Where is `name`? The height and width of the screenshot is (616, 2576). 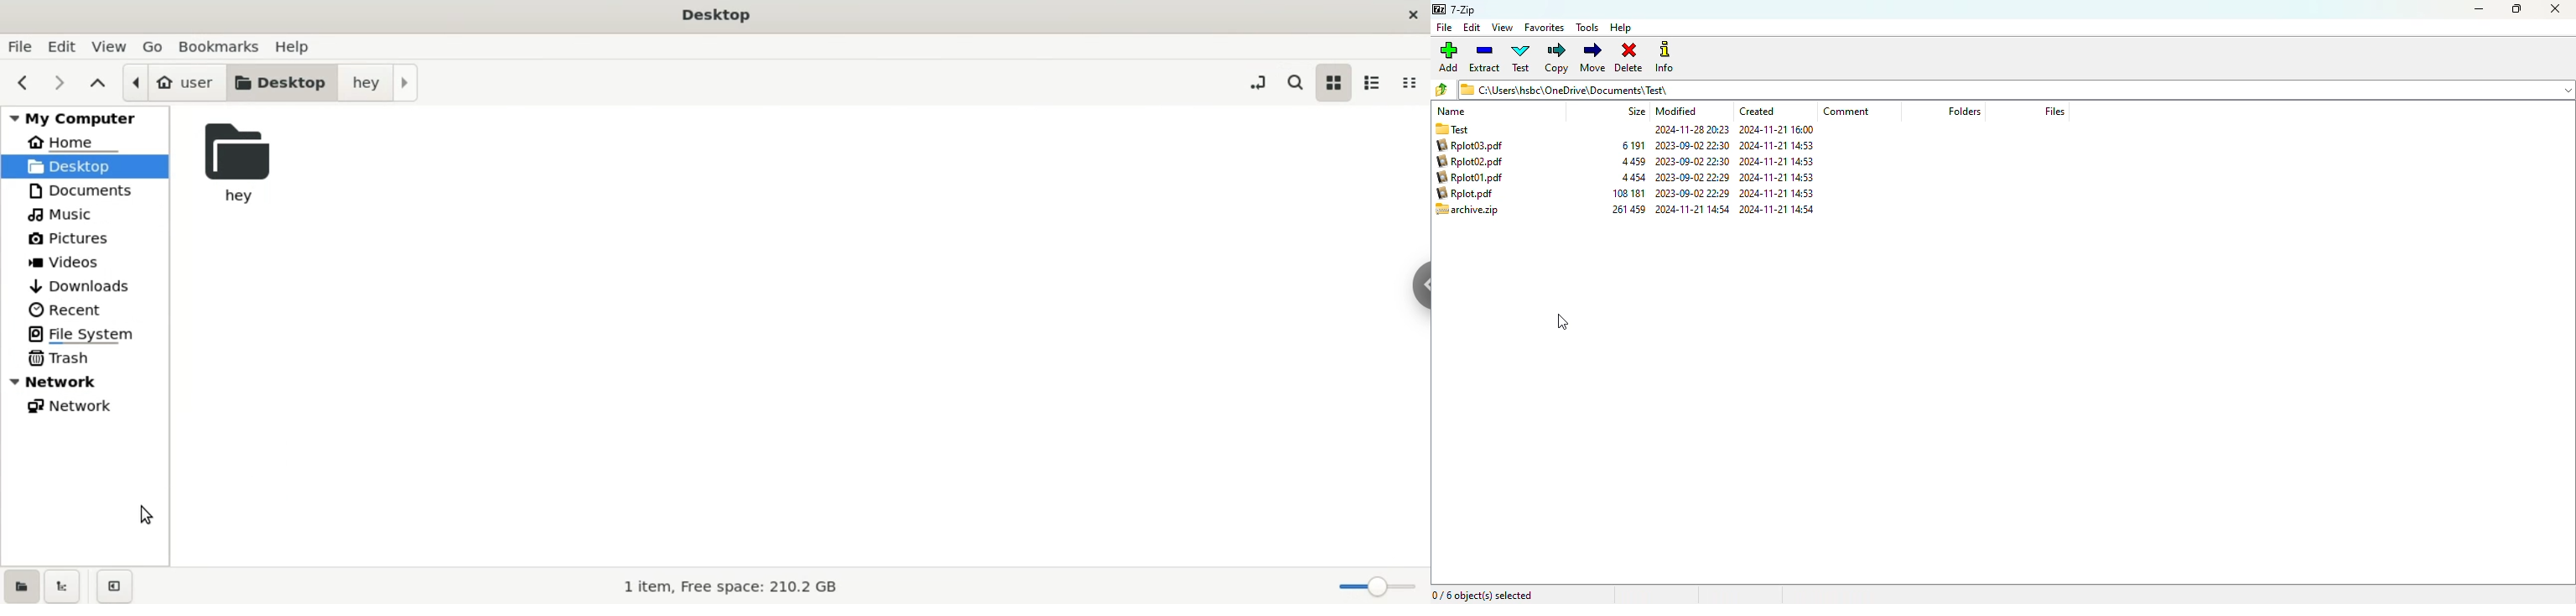
name is located at coordinates (1452, 112).